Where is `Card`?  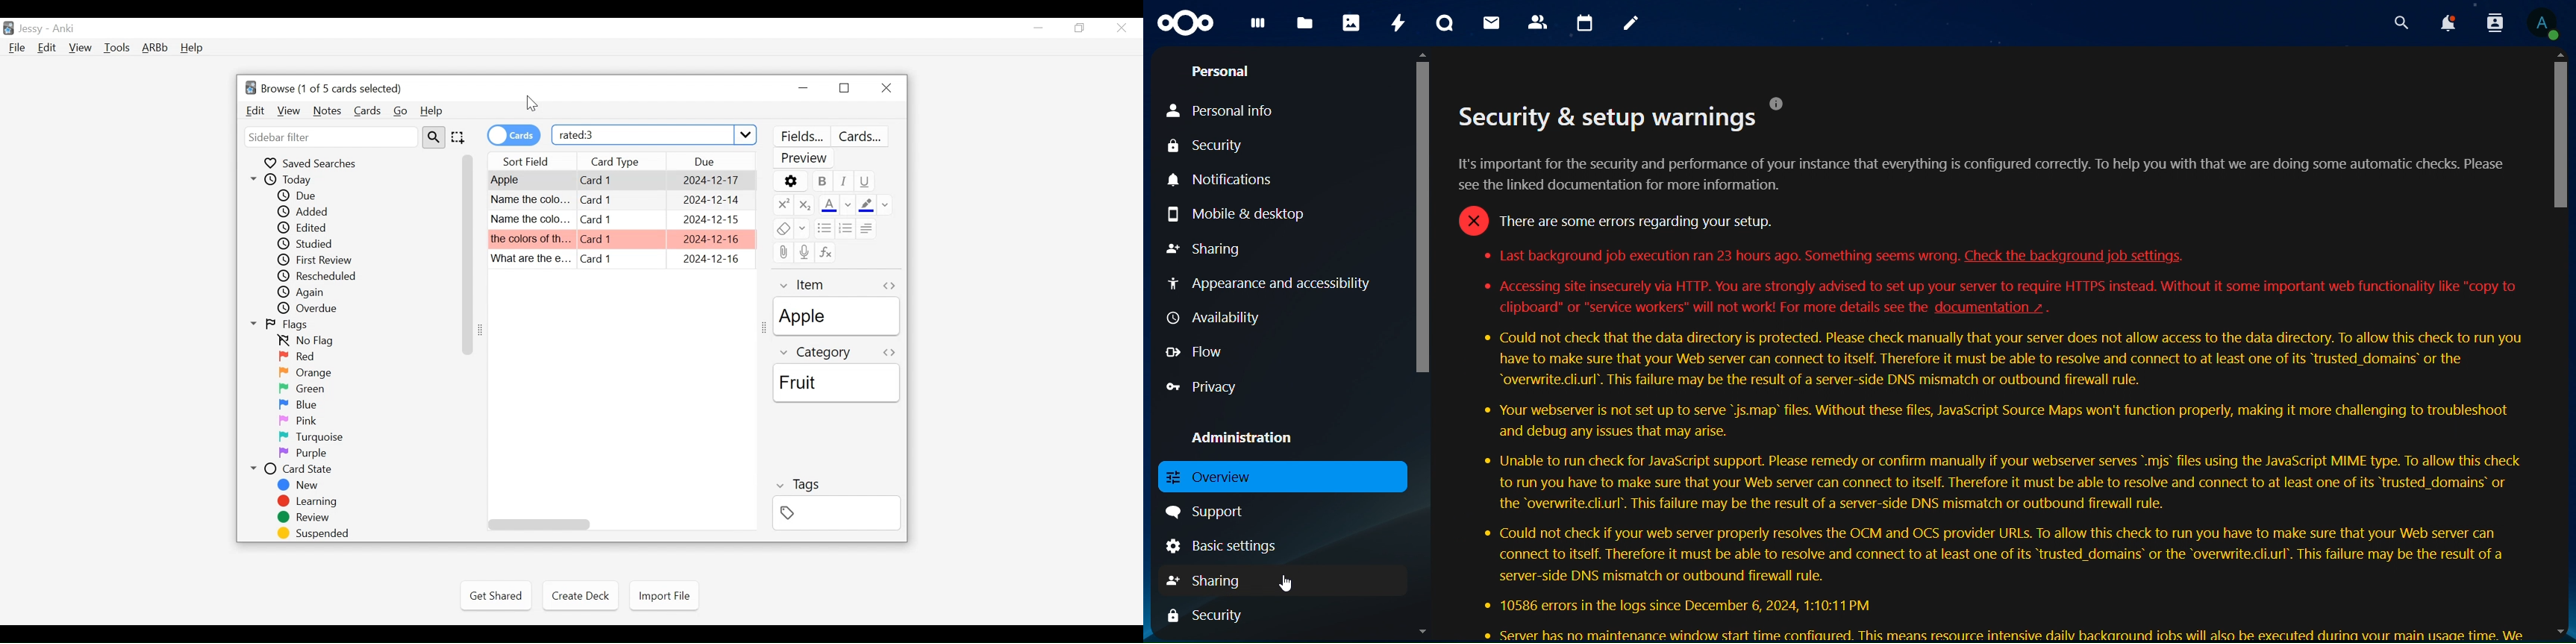
Card is located at coordinates (621, 238).